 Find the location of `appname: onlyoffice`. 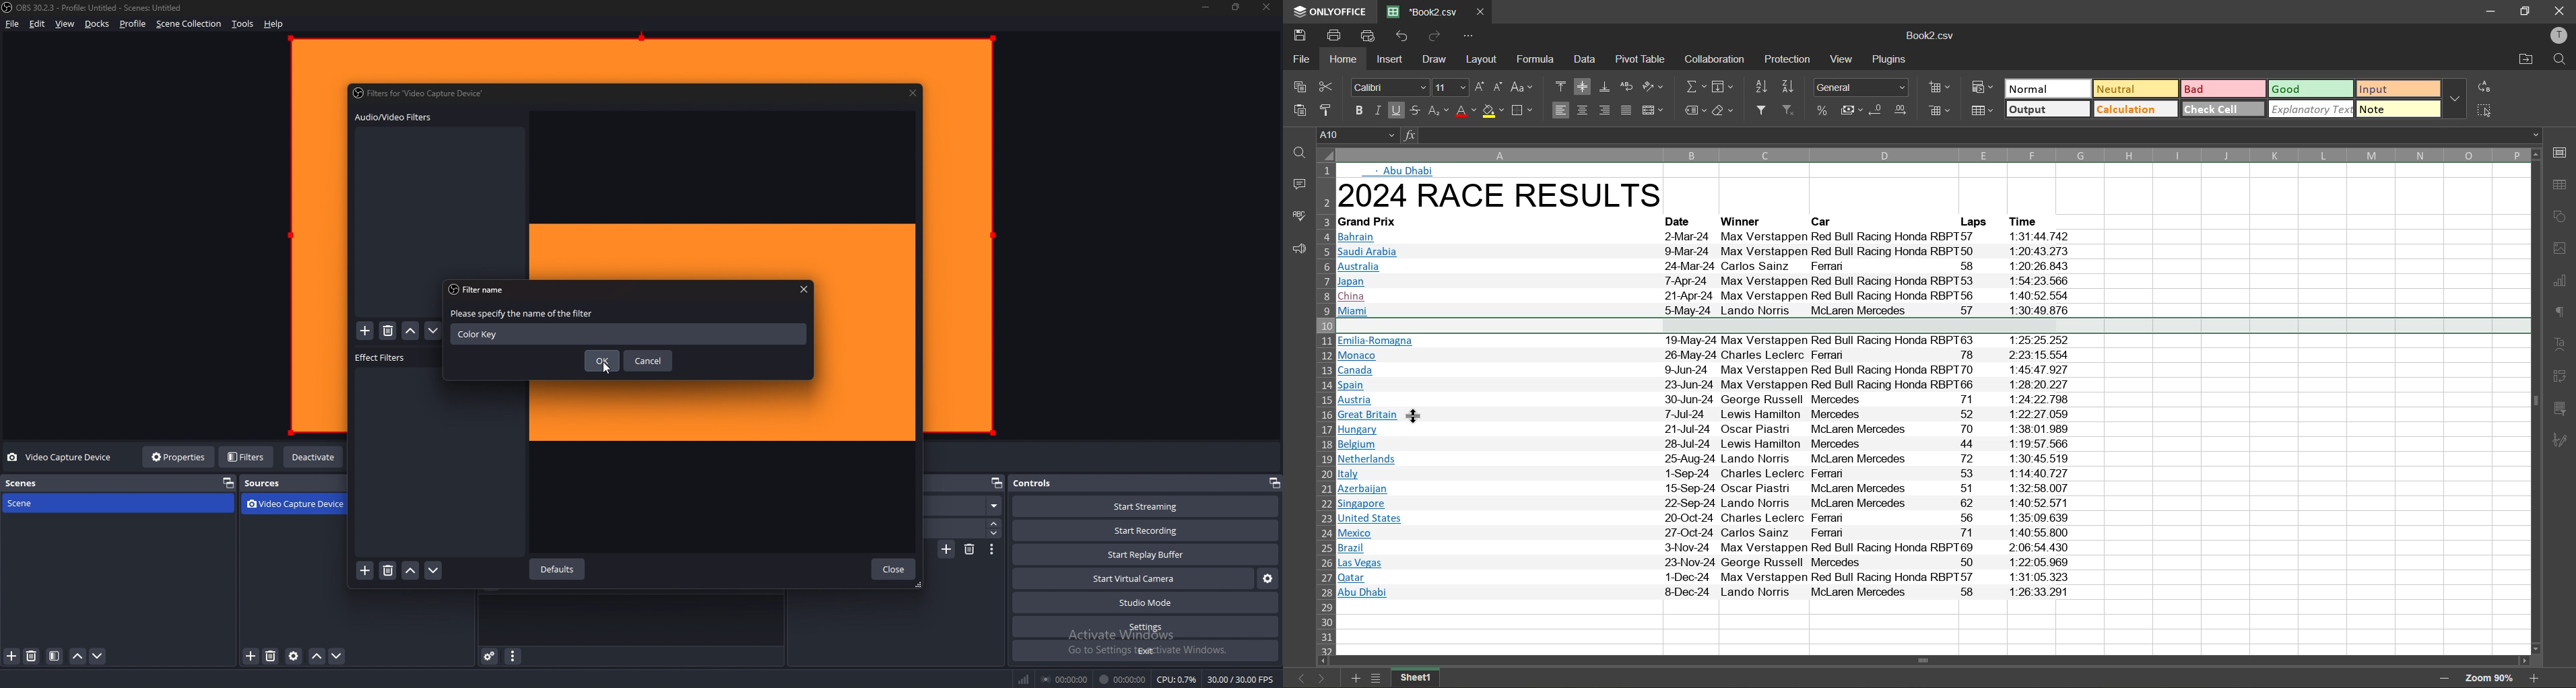

appname: onlyoffice is located at coordinates (1327, 11).